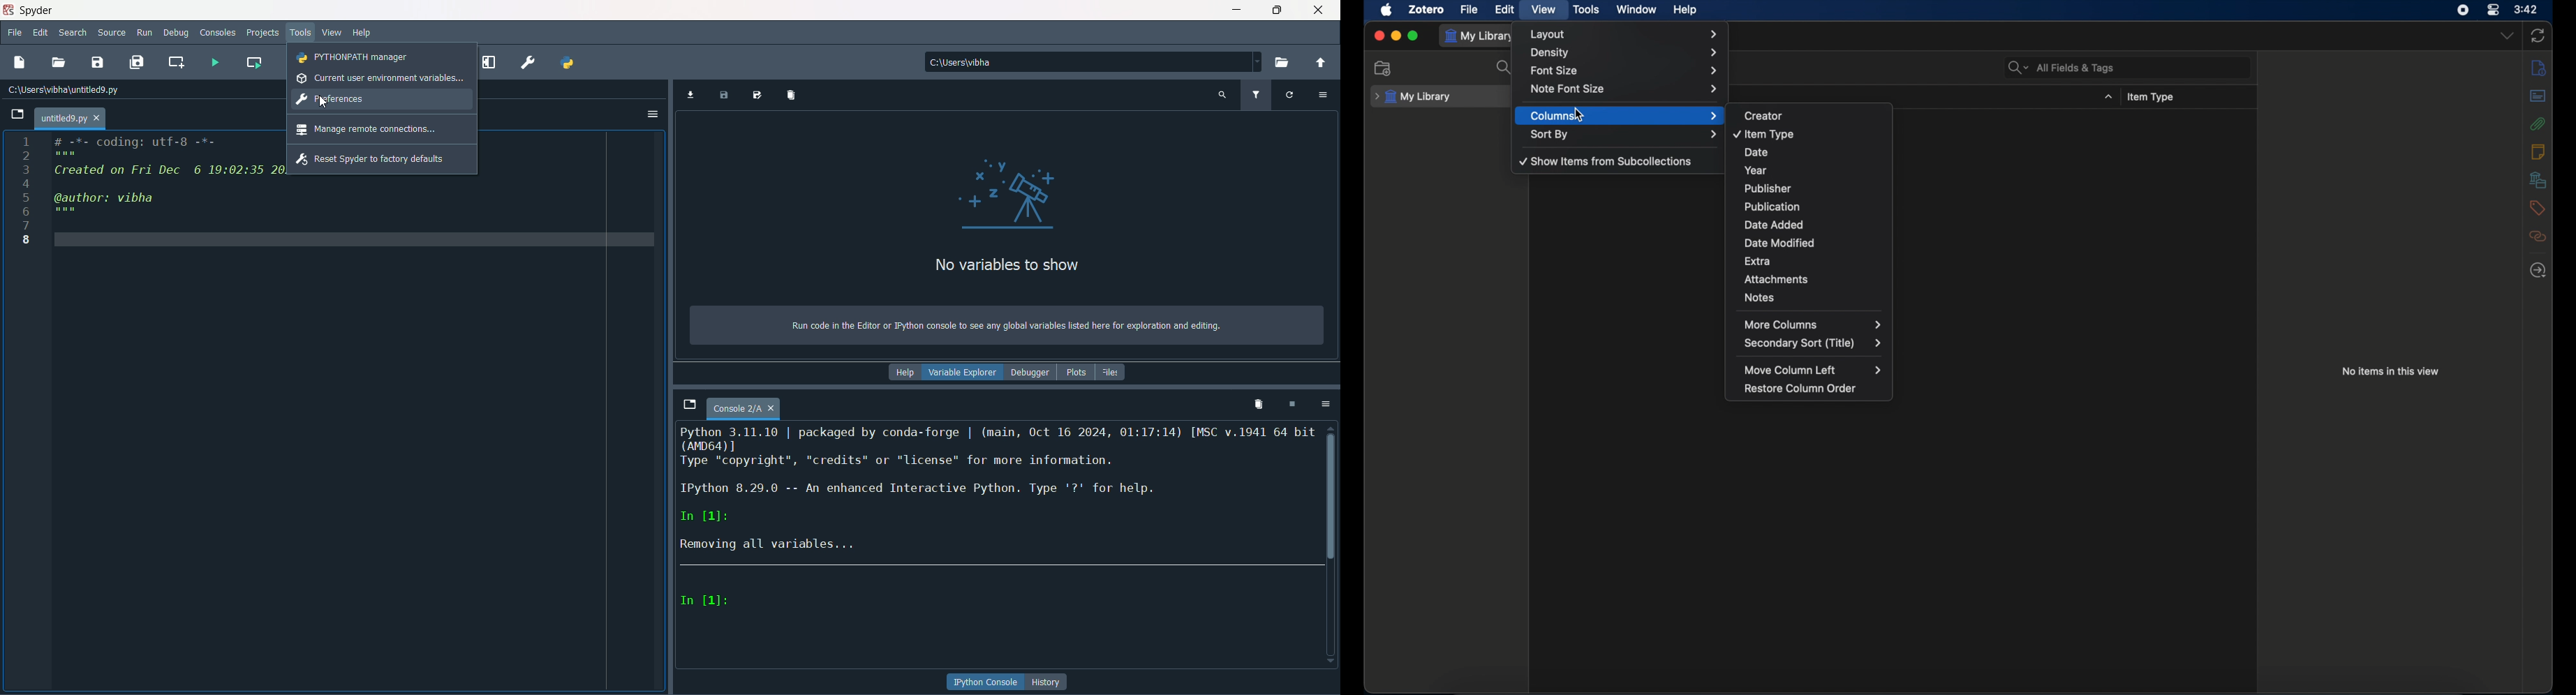 This screenshot has height=700, width=2576. Describe the element at coordinates (1814, 343) in the screenshot. I see `secondary sort` at that location.